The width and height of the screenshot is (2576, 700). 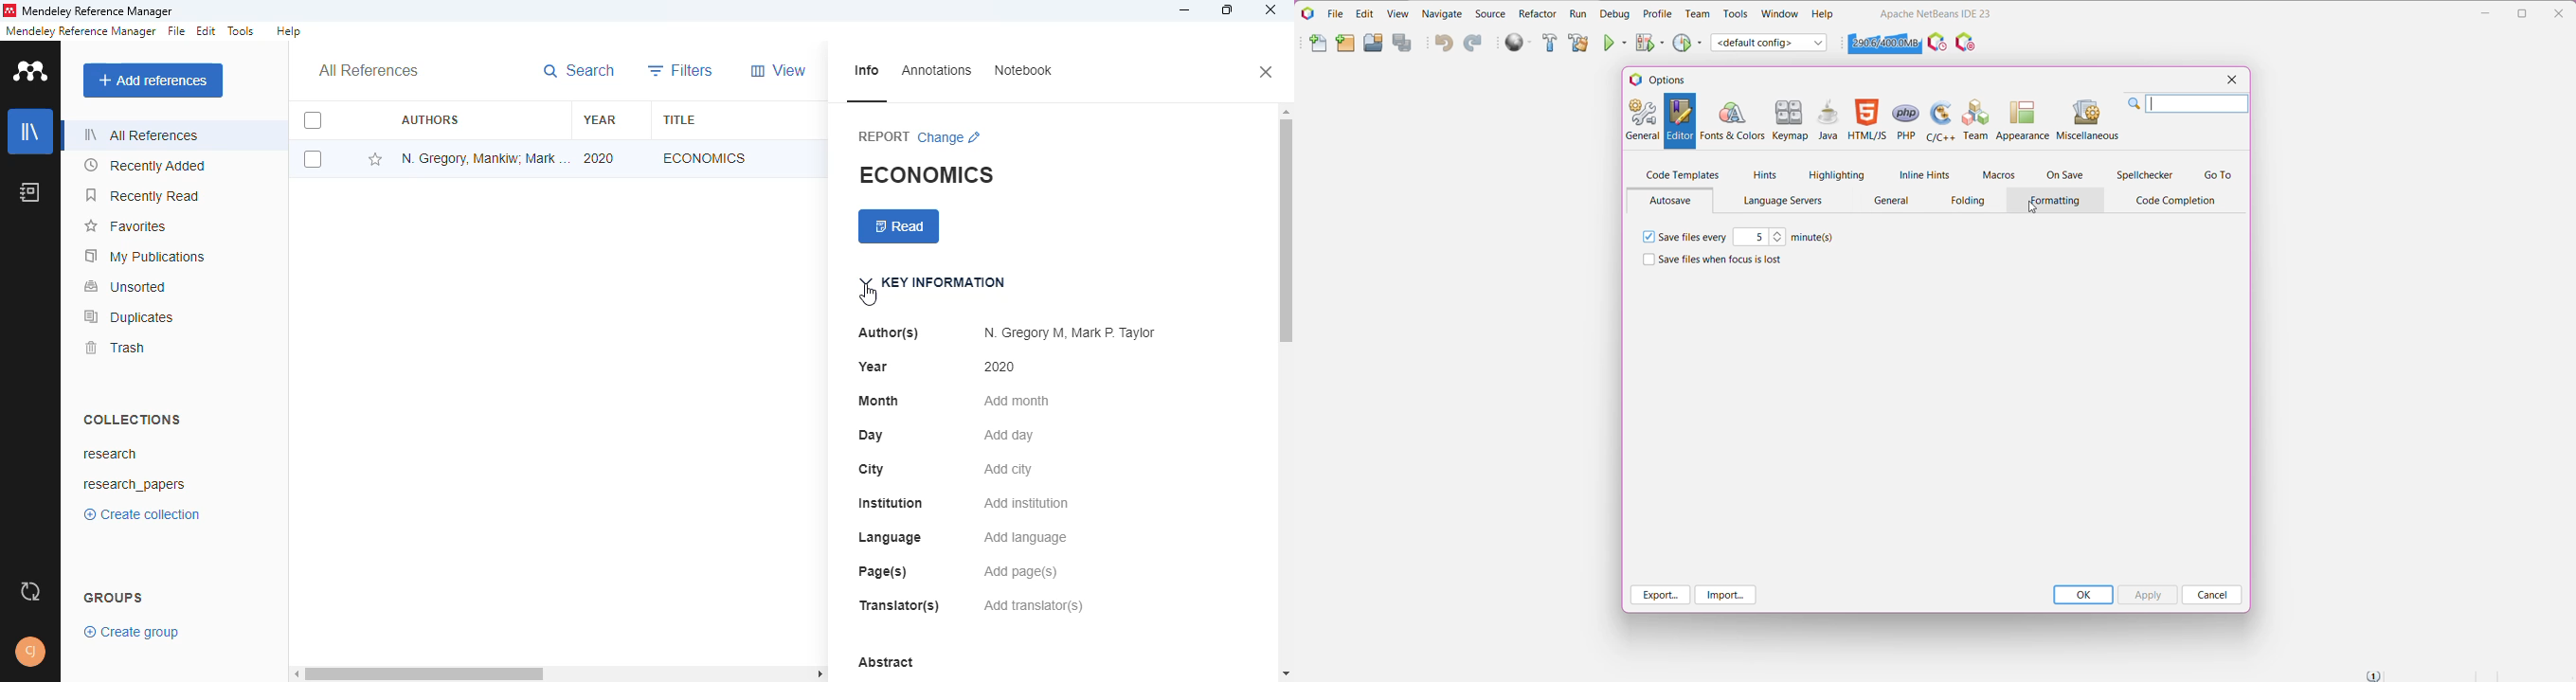 I want to click on Minimize, so click(x=2486, y=13).